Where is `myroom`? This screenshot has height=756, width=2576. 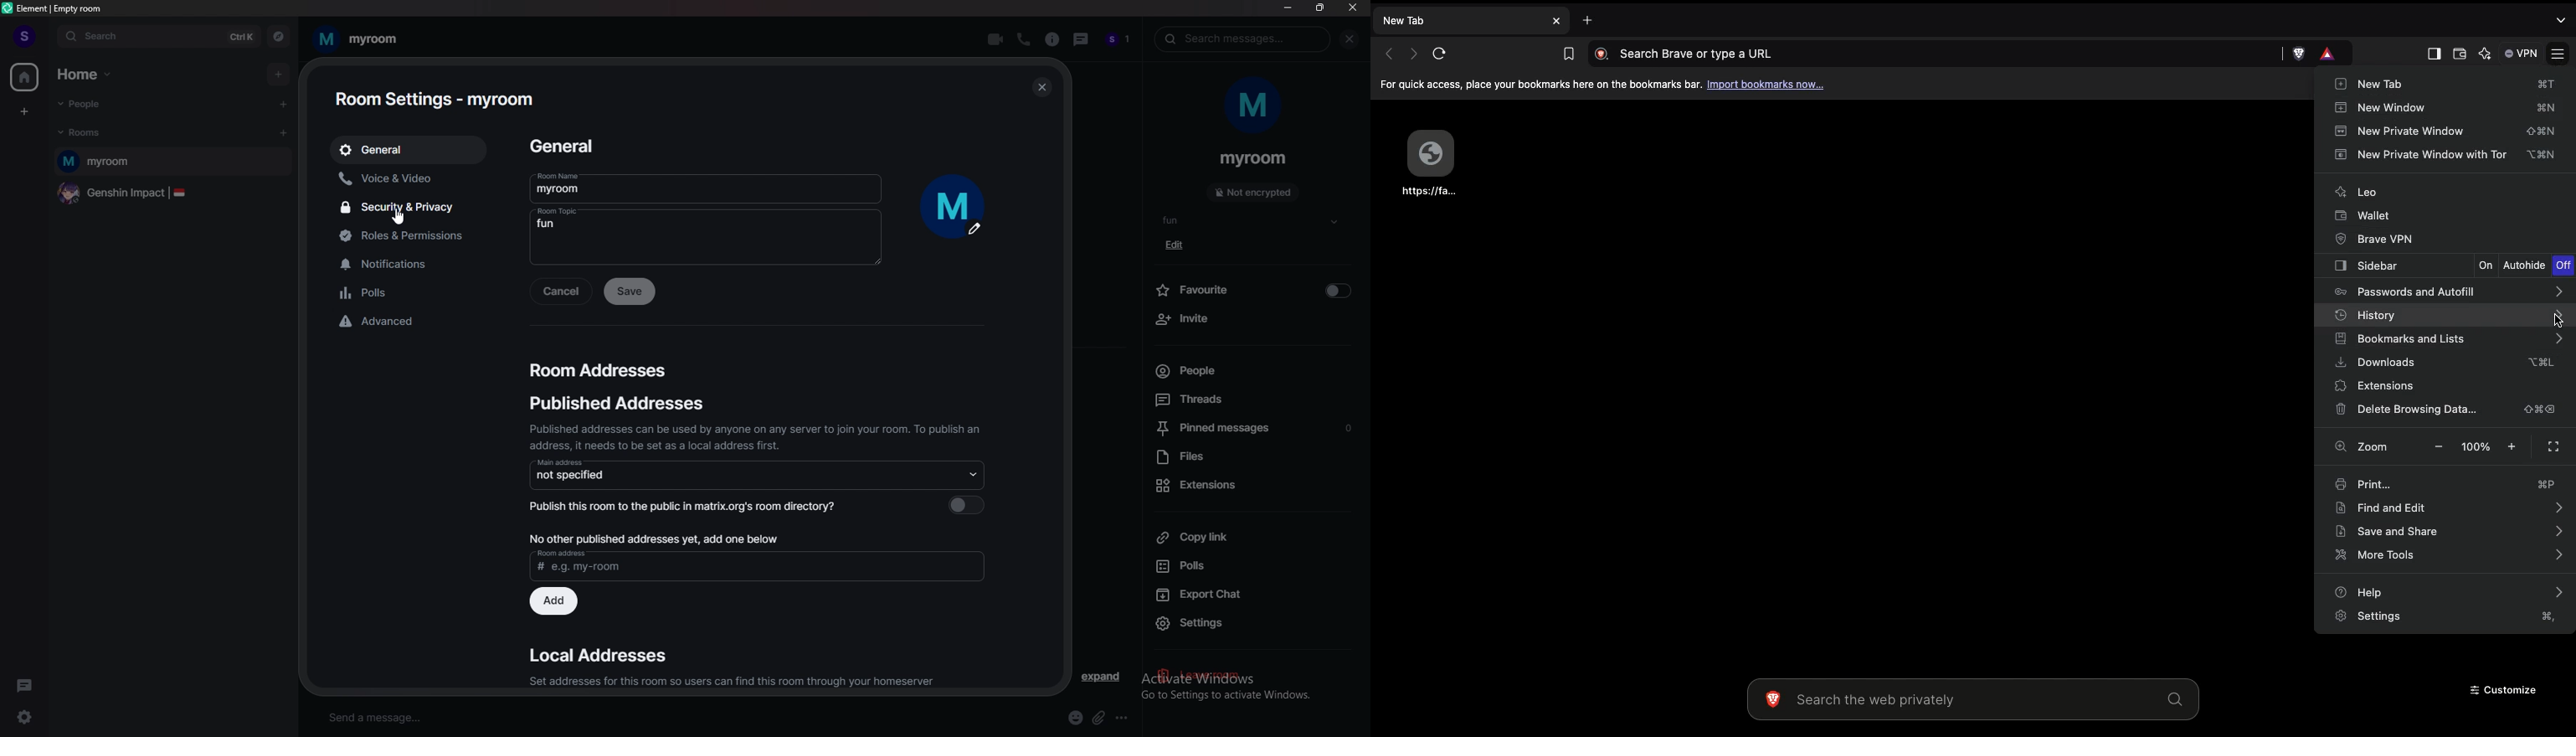 myroom is located at coordinates (705, 187).